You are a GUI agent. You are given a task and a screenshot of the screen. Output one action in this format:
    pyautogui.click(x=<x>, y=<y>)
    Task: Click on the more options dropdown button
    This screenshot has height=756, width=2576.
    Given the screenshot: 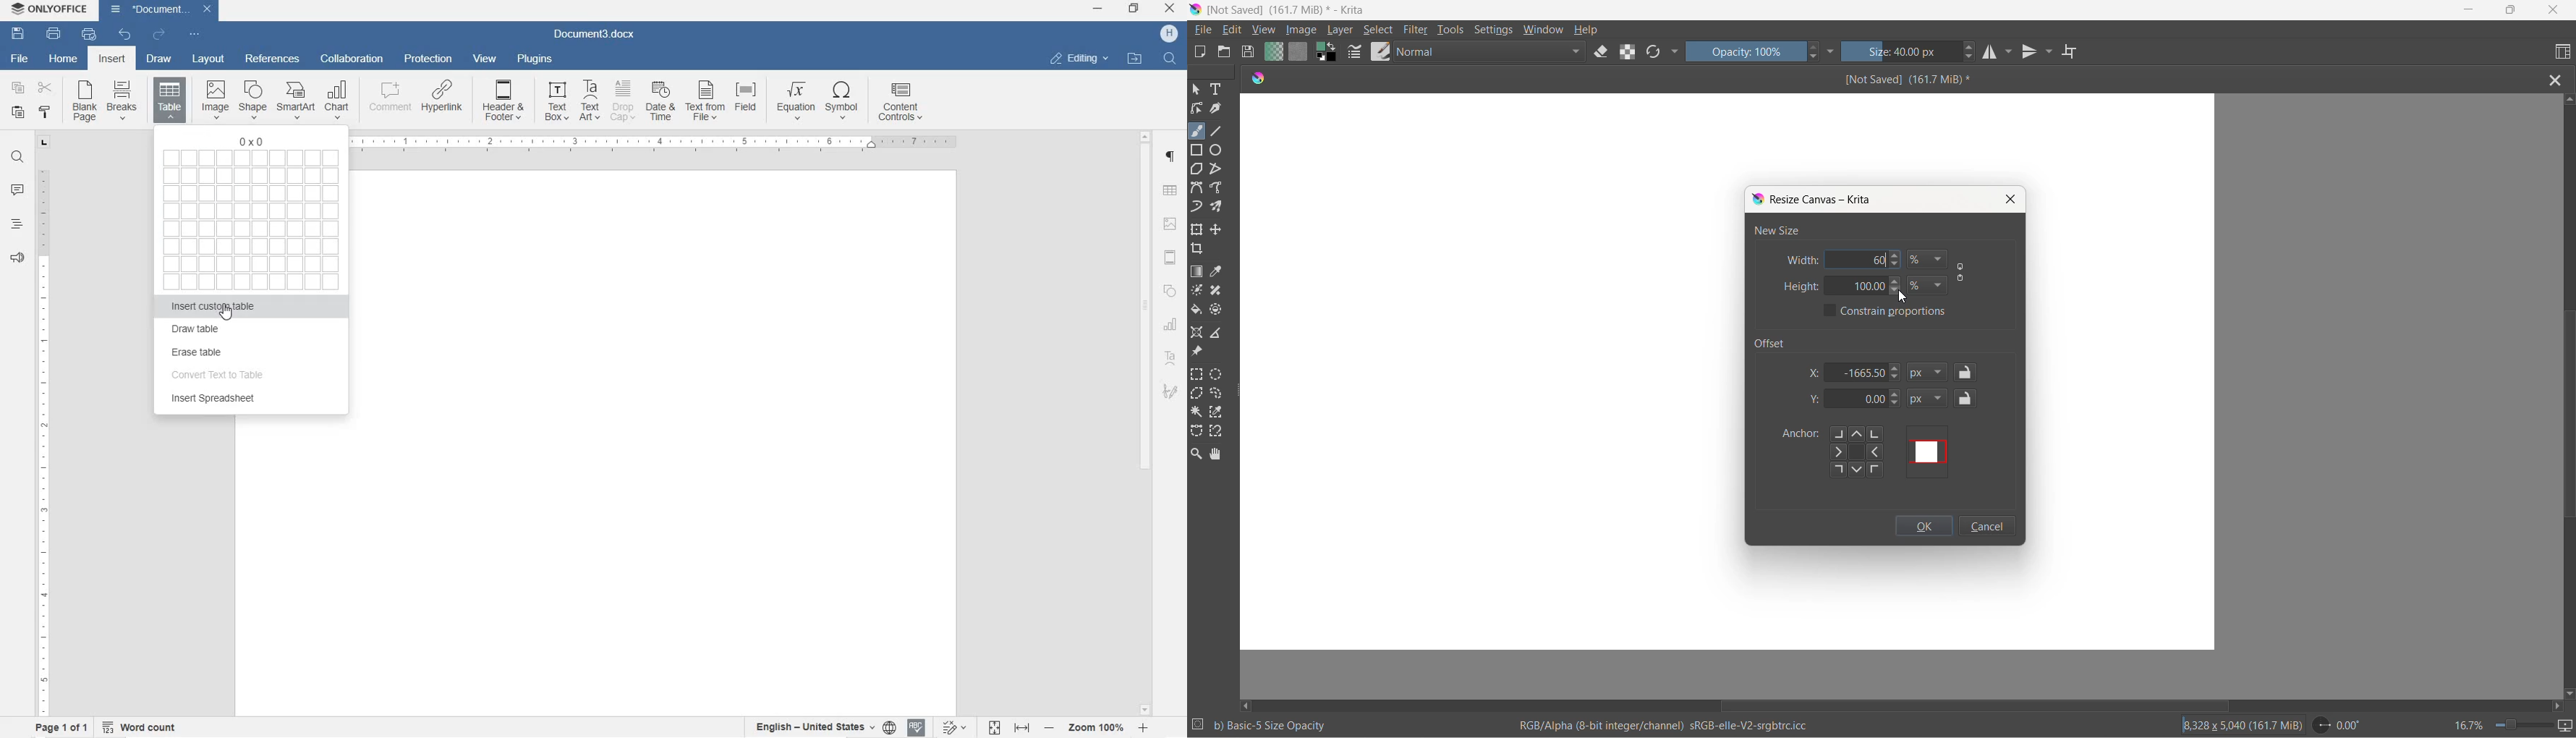 What is the action you would take?
    pyautogui.click(x=1675, y=53)
    